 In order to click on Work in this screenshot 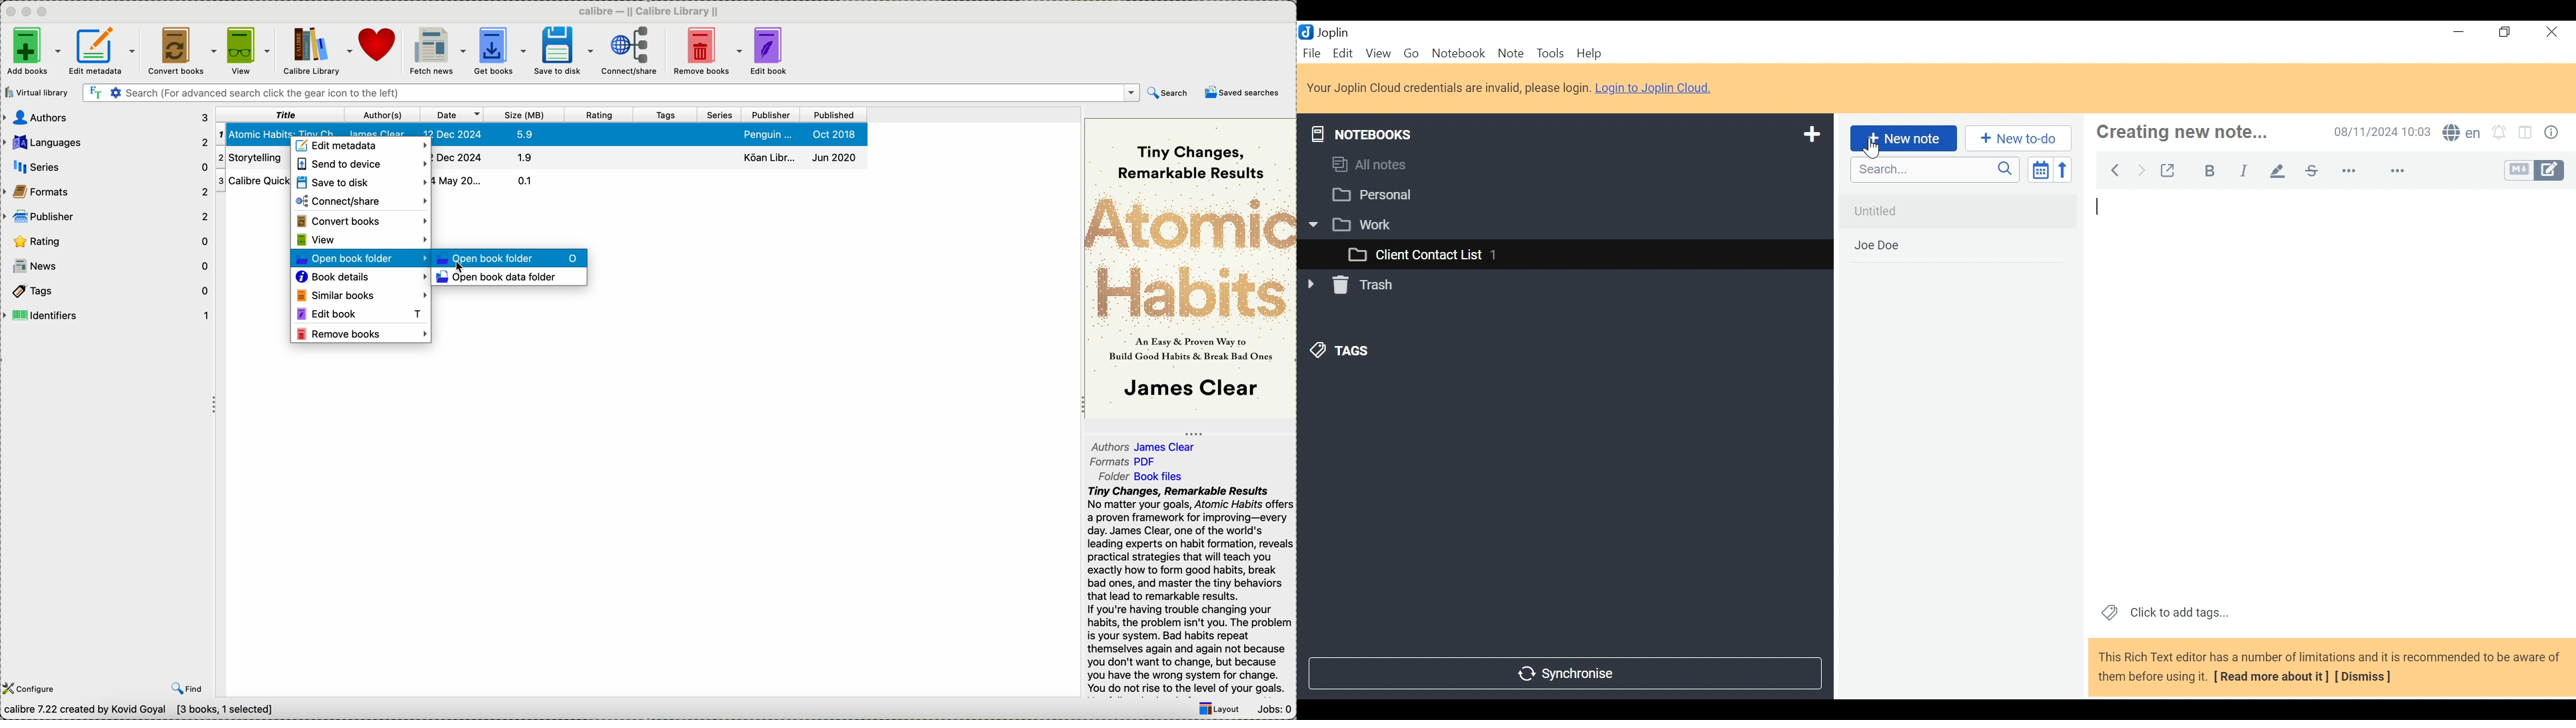, I will do `click(1557, 224)`.